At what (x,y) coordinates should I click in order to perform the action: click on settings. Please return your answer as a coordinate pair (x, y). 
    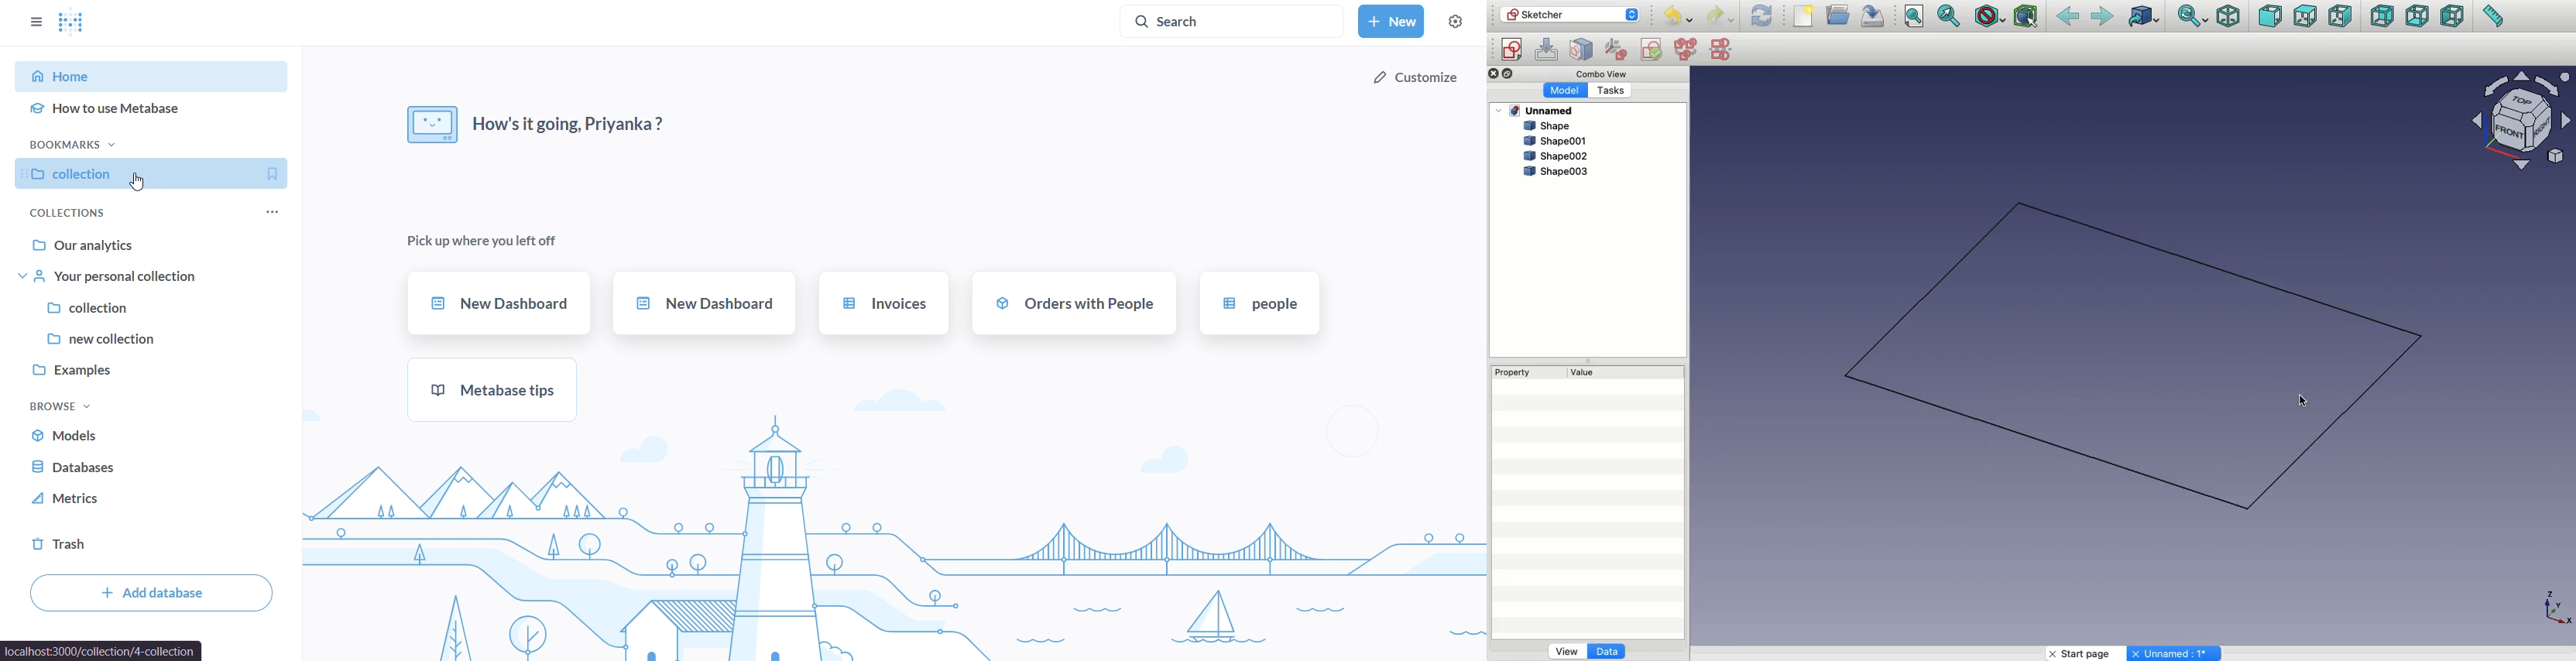
    Looking at the image, I should click on (1456, 23).